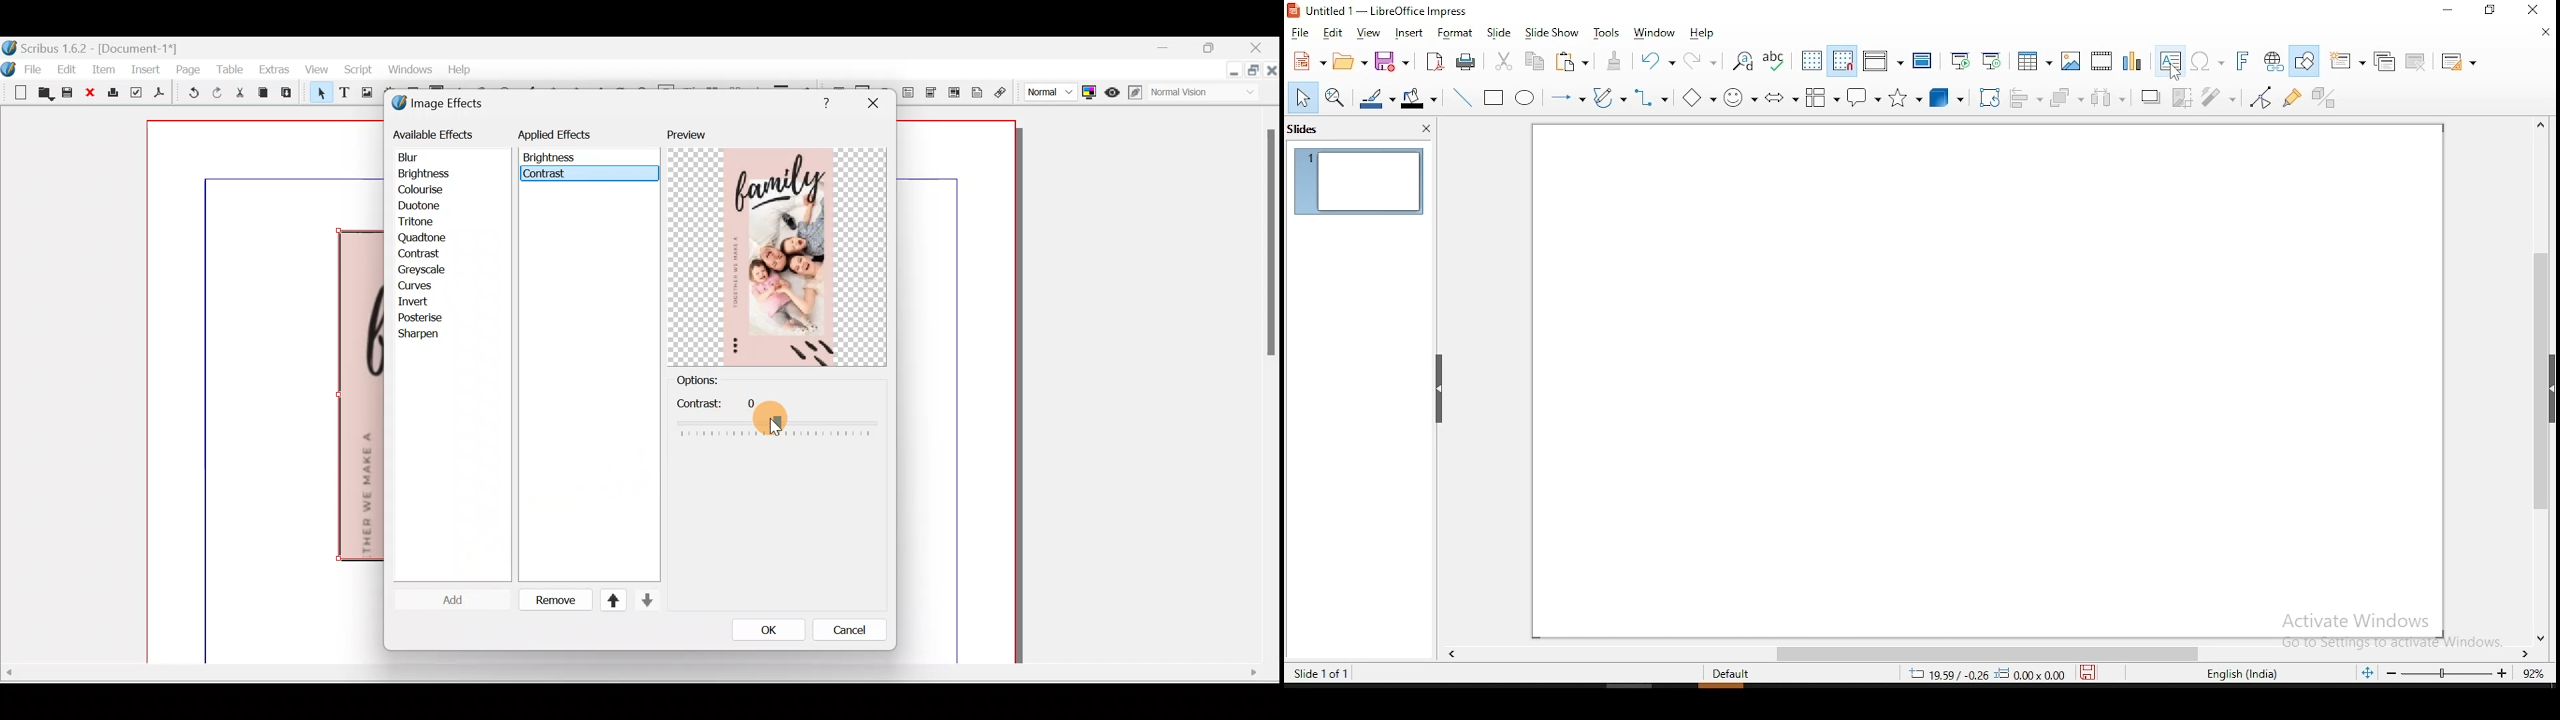  Describe the element at coordinates (1272, 73) in the screenshot. I see `Close` at that location.